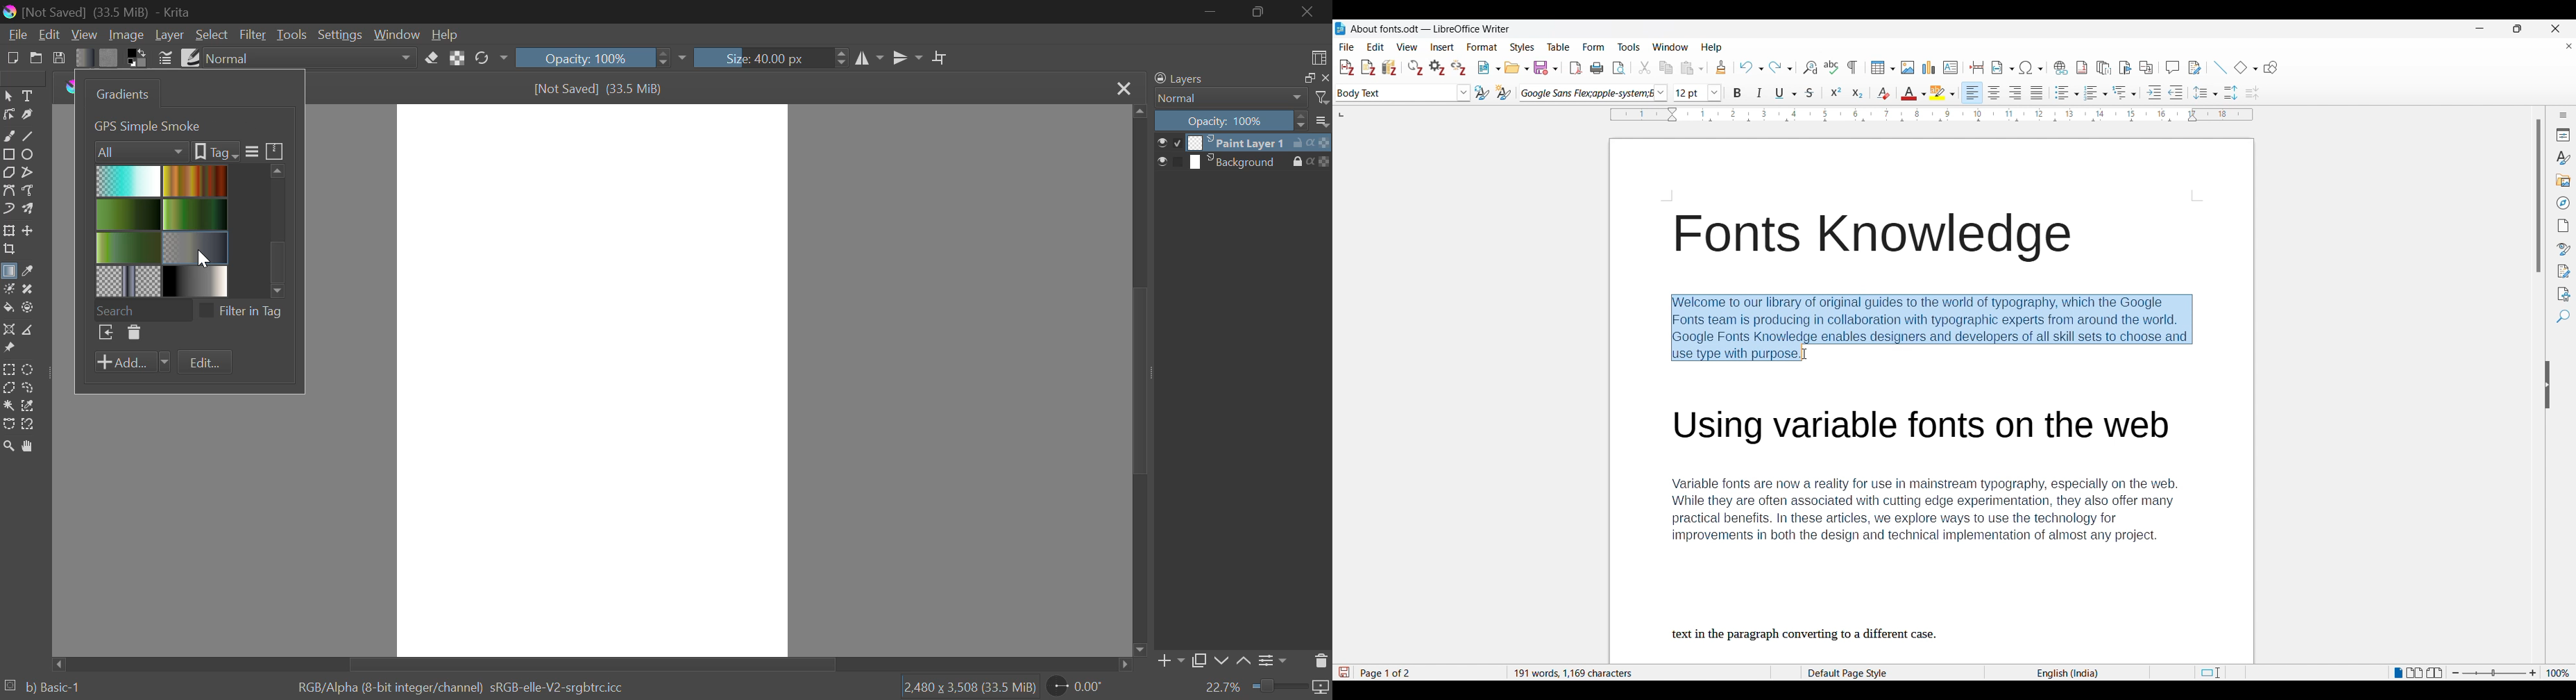 The image size is (2576, 700). Describe the element at coordinates (1408, 47) in the screenshot. I see `View menu` at that location.